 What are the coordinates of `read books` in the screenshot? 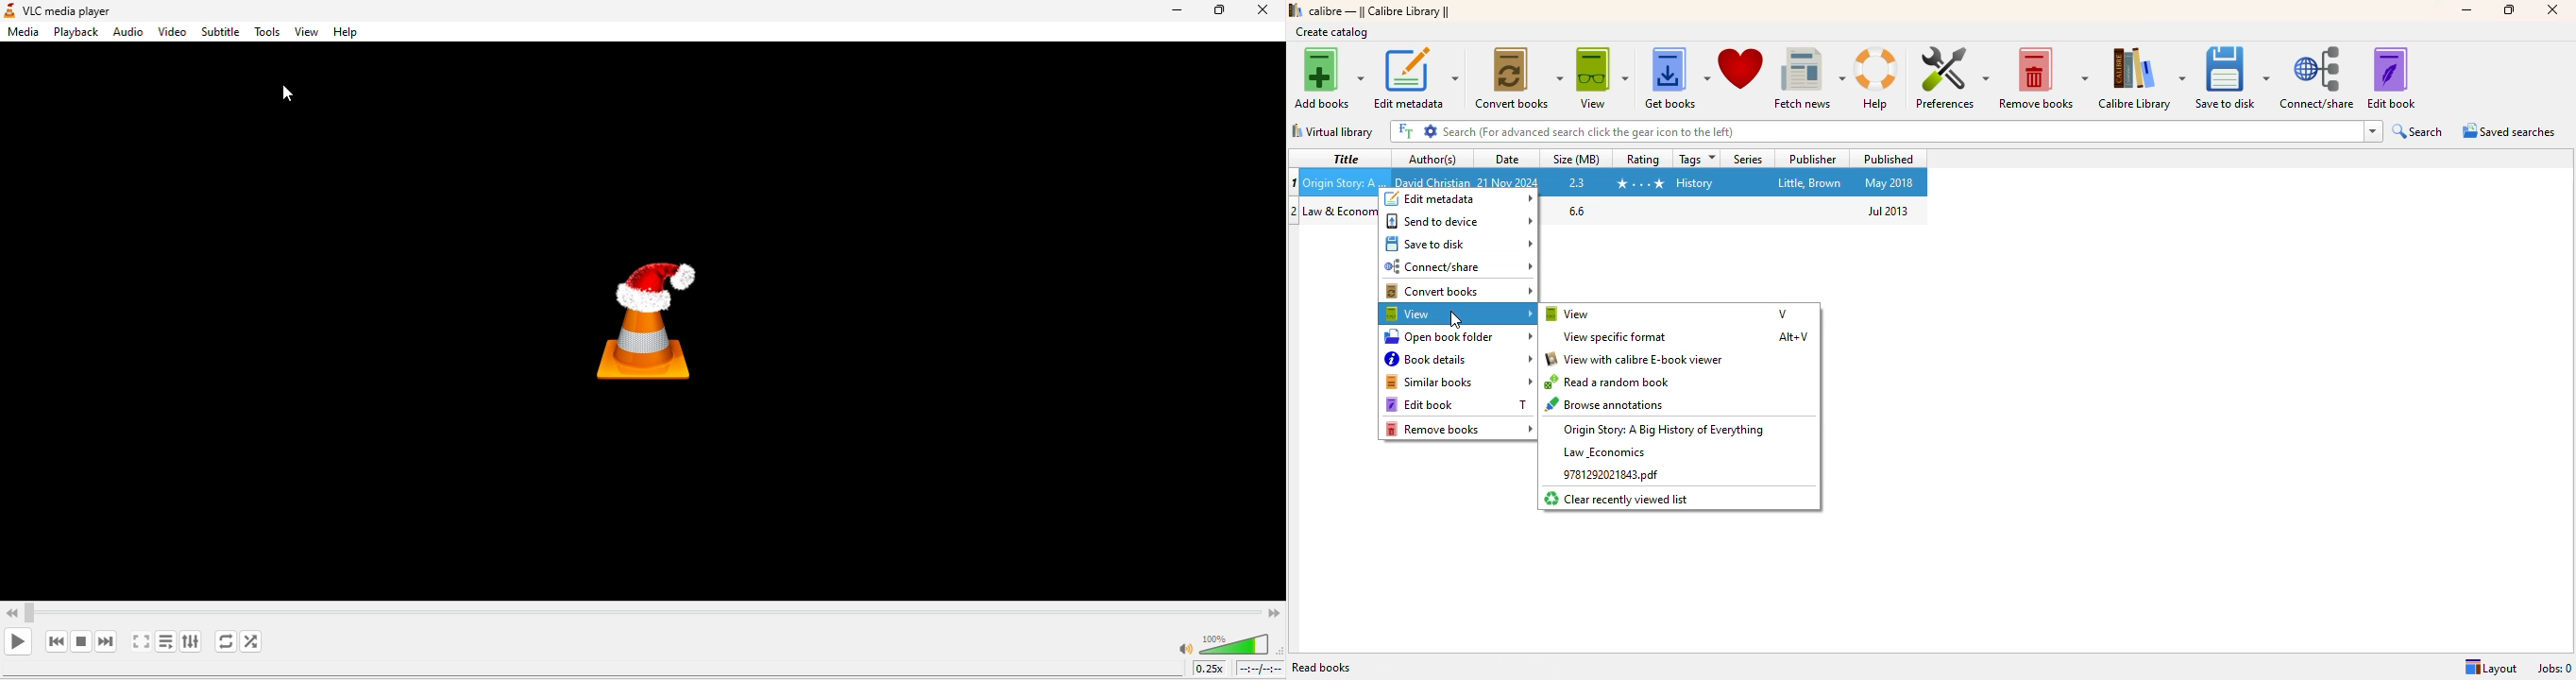 It's located at (1322, 668).